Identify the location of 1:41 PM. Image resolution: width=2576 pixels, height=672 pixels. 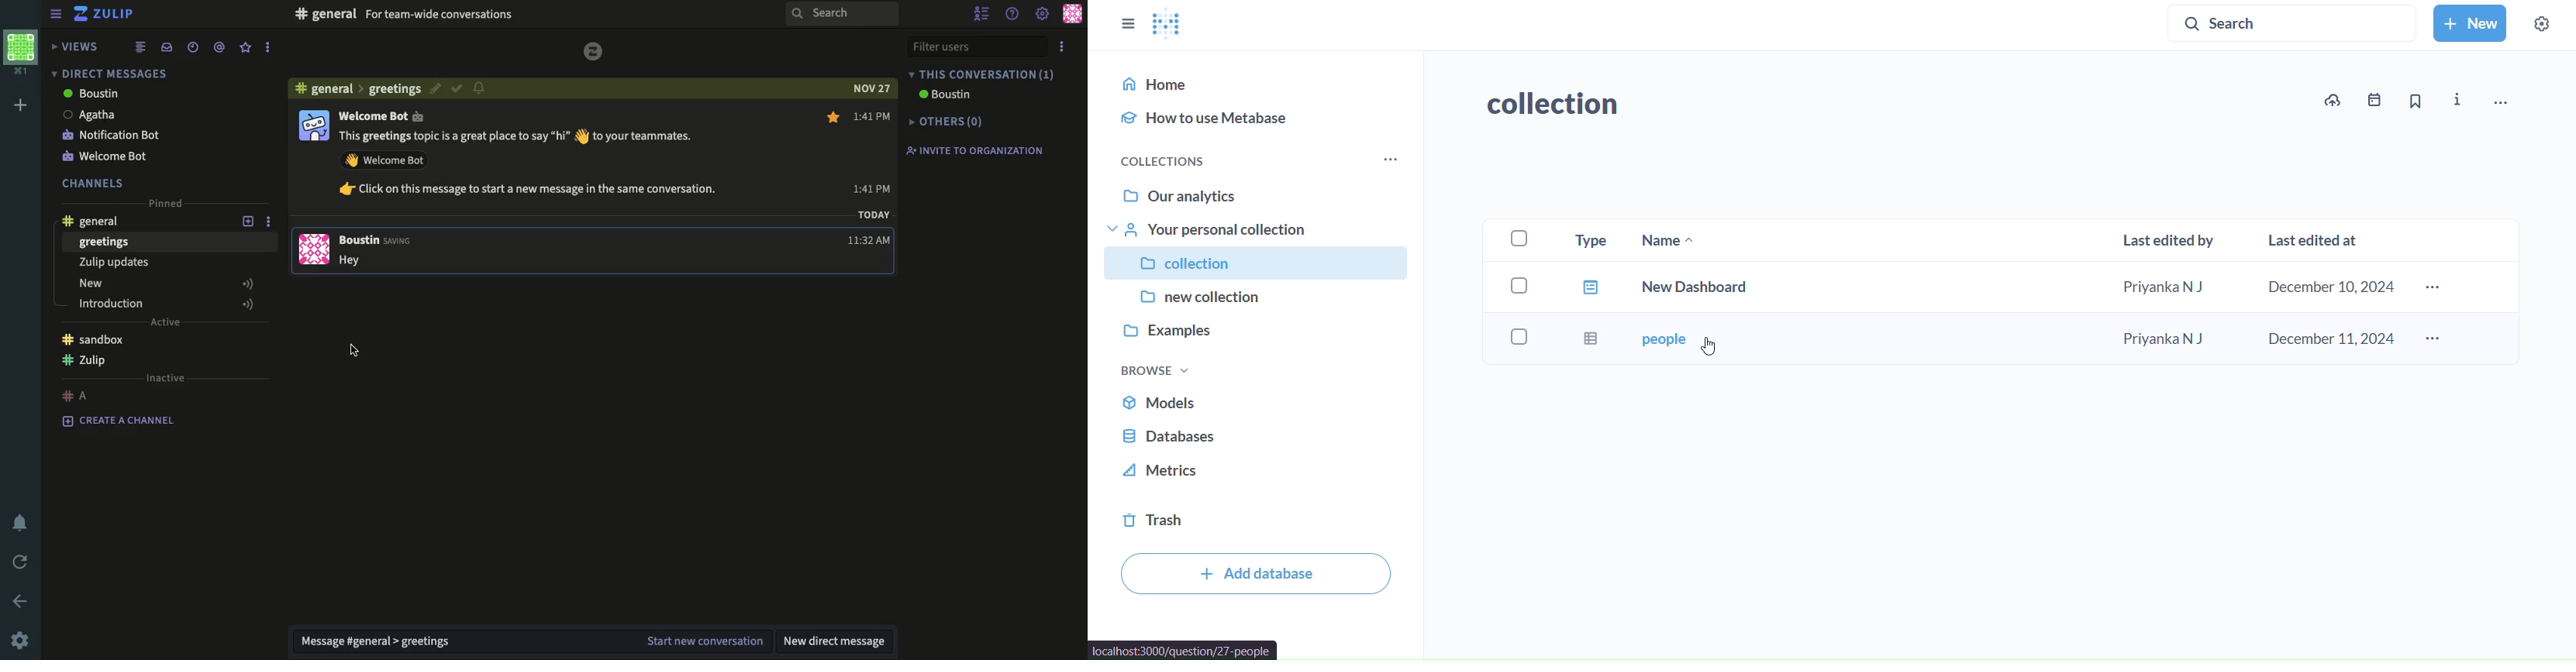
(871, 241).